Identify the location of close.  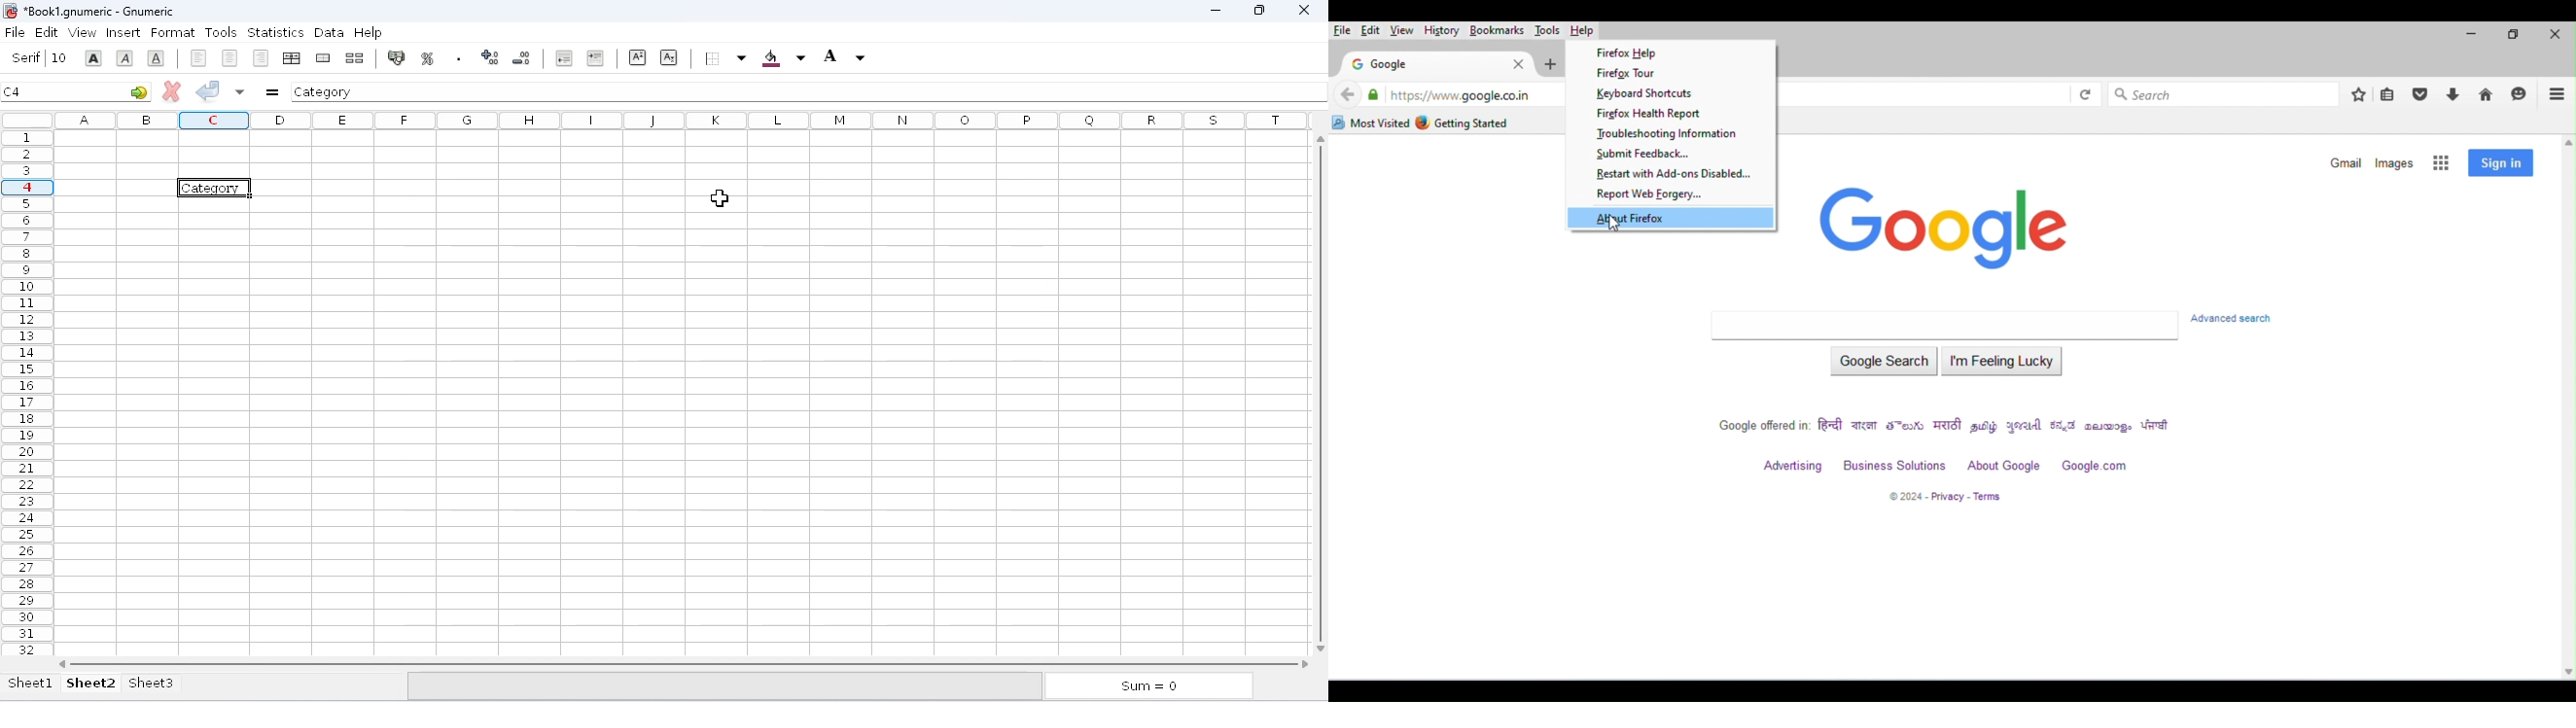
(1307, 10).